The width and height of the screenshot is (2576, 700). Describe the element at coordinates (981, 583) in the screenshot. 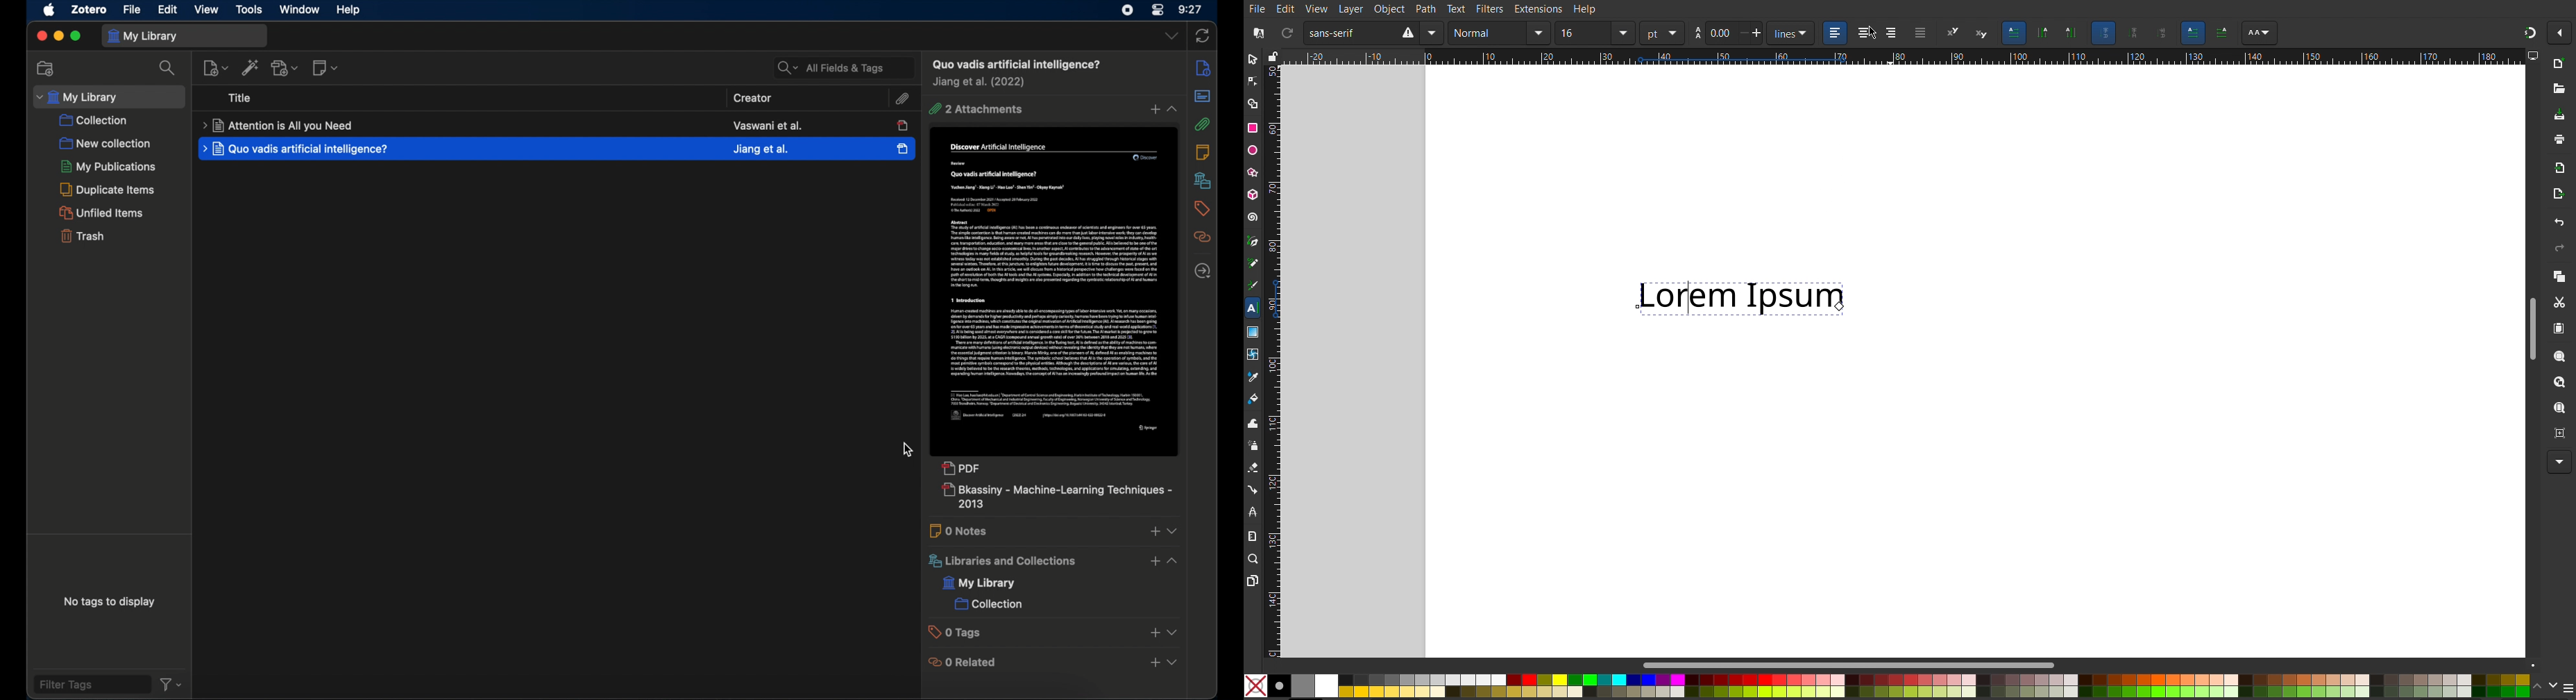

I see `my library` at that location.